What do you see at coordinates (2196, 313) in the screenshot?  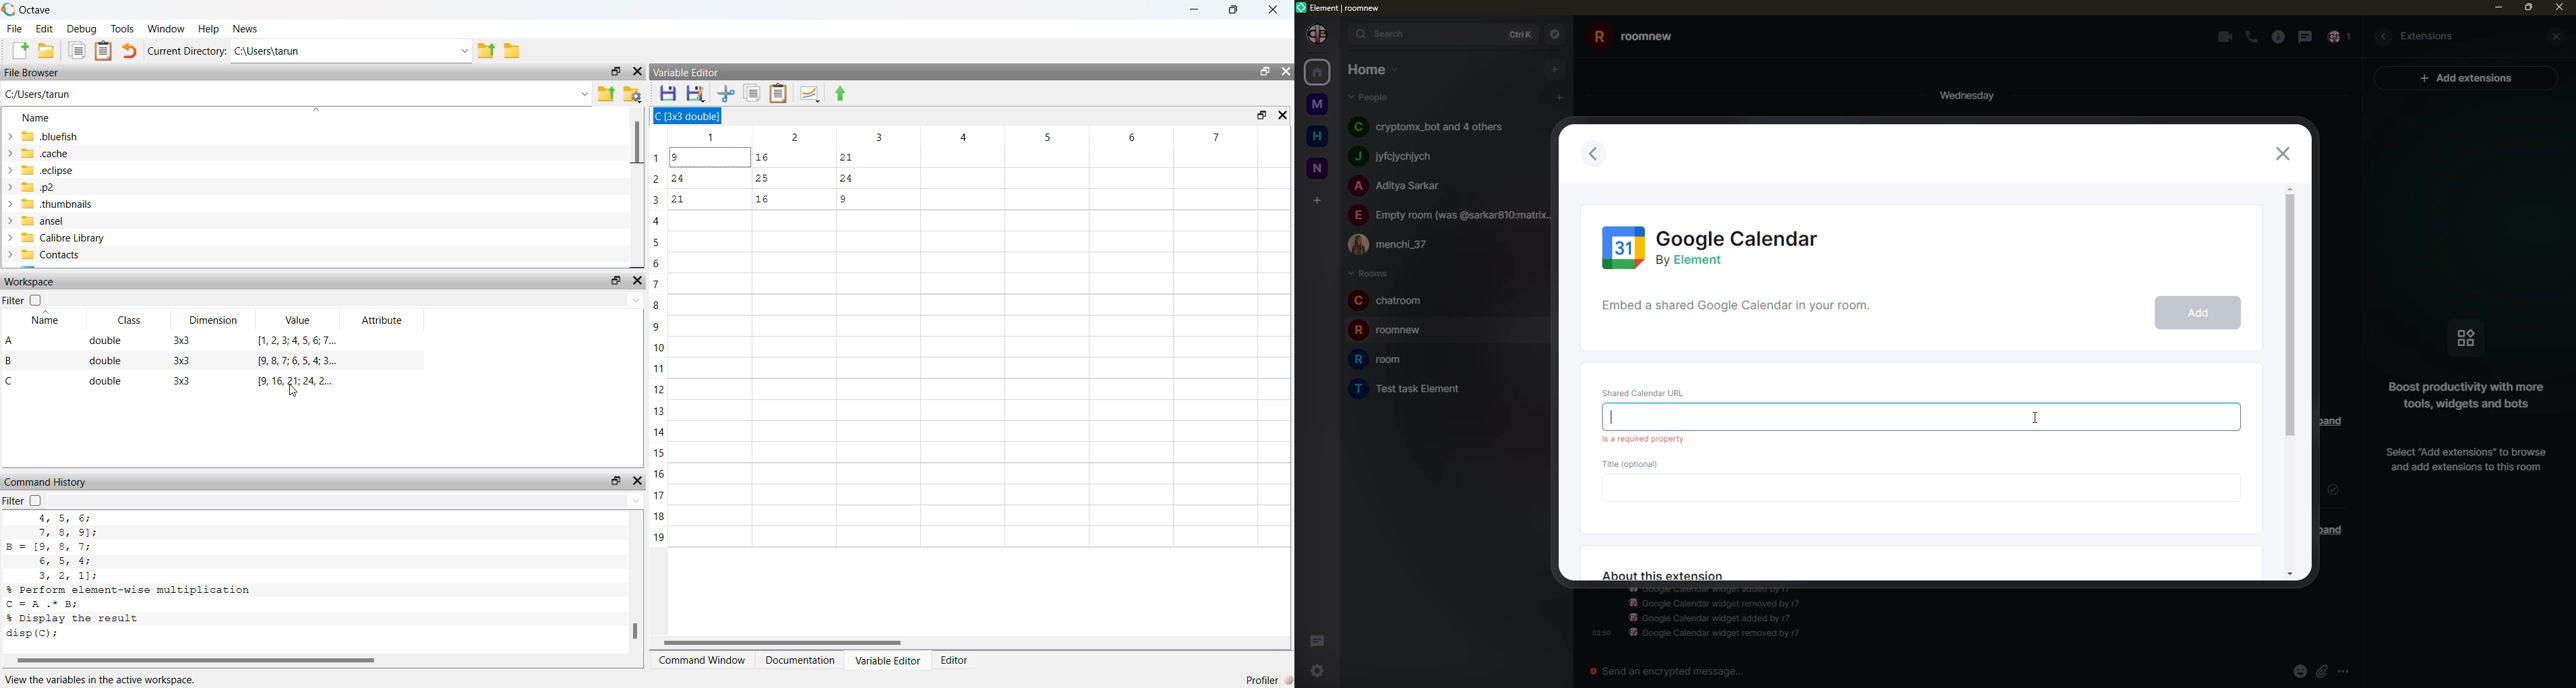 I see `add` at bounding box center [2196, 313].